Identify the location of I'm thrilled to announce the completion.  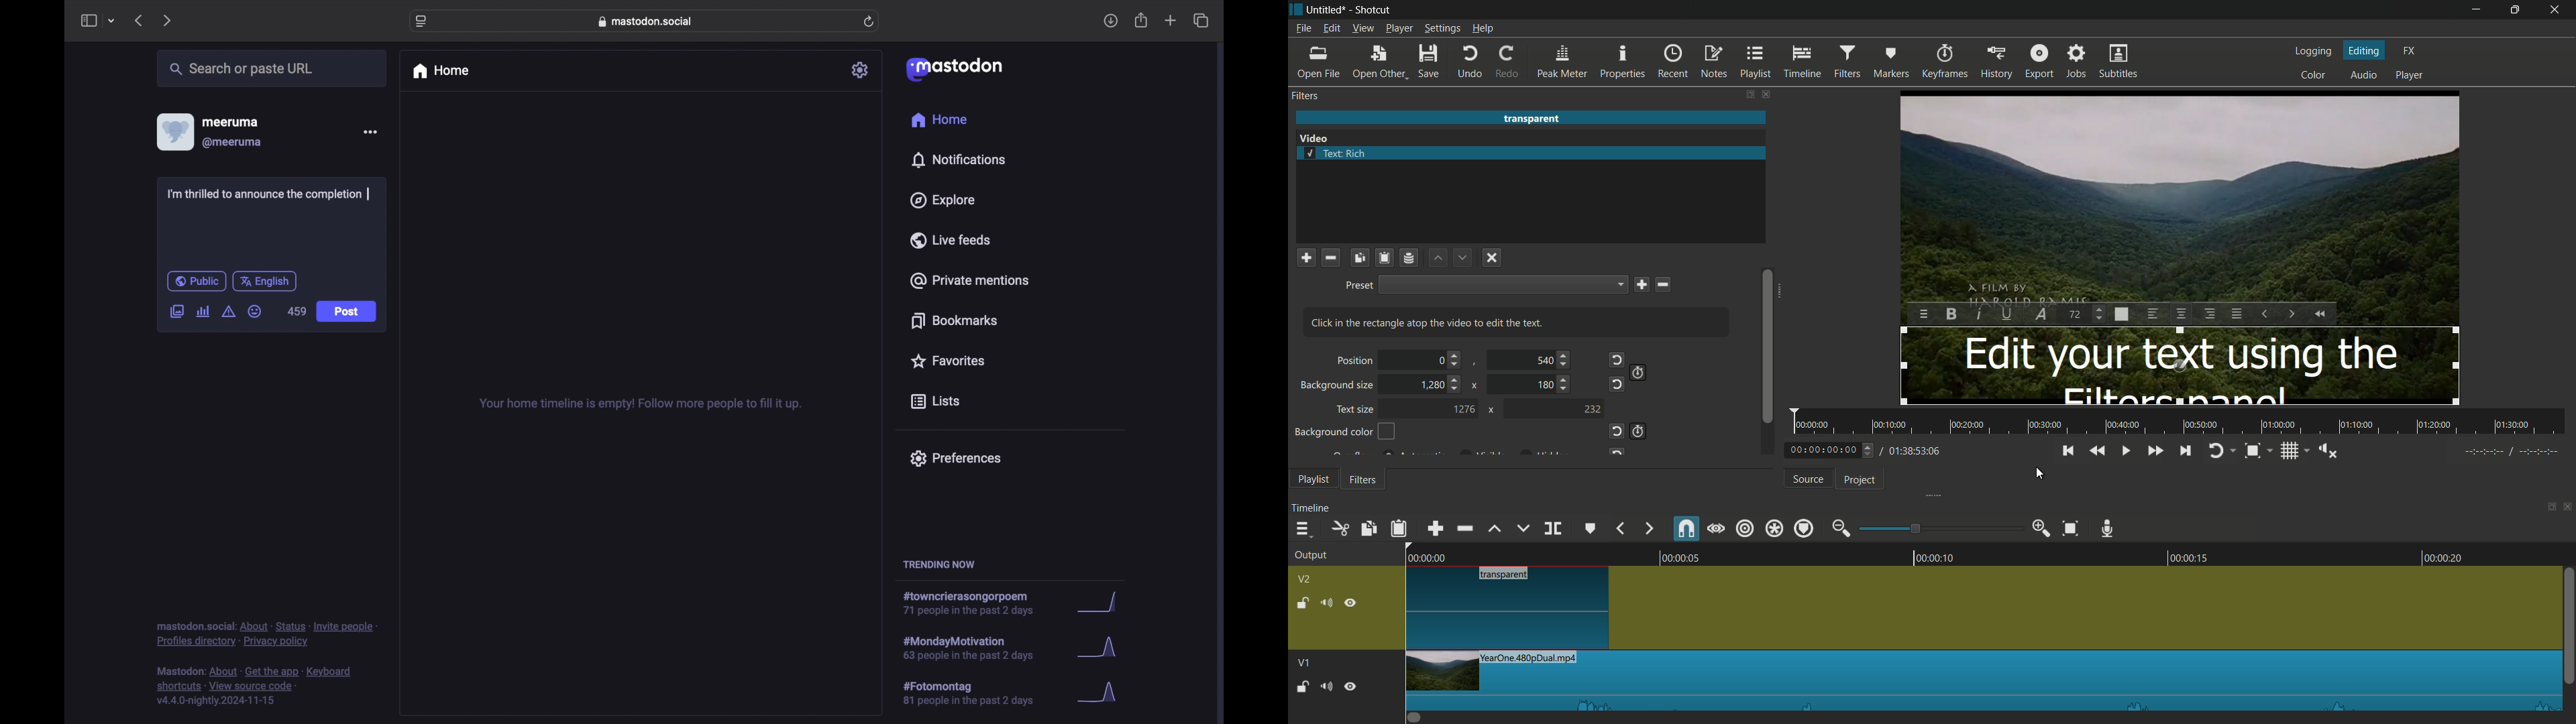
(268, 196).